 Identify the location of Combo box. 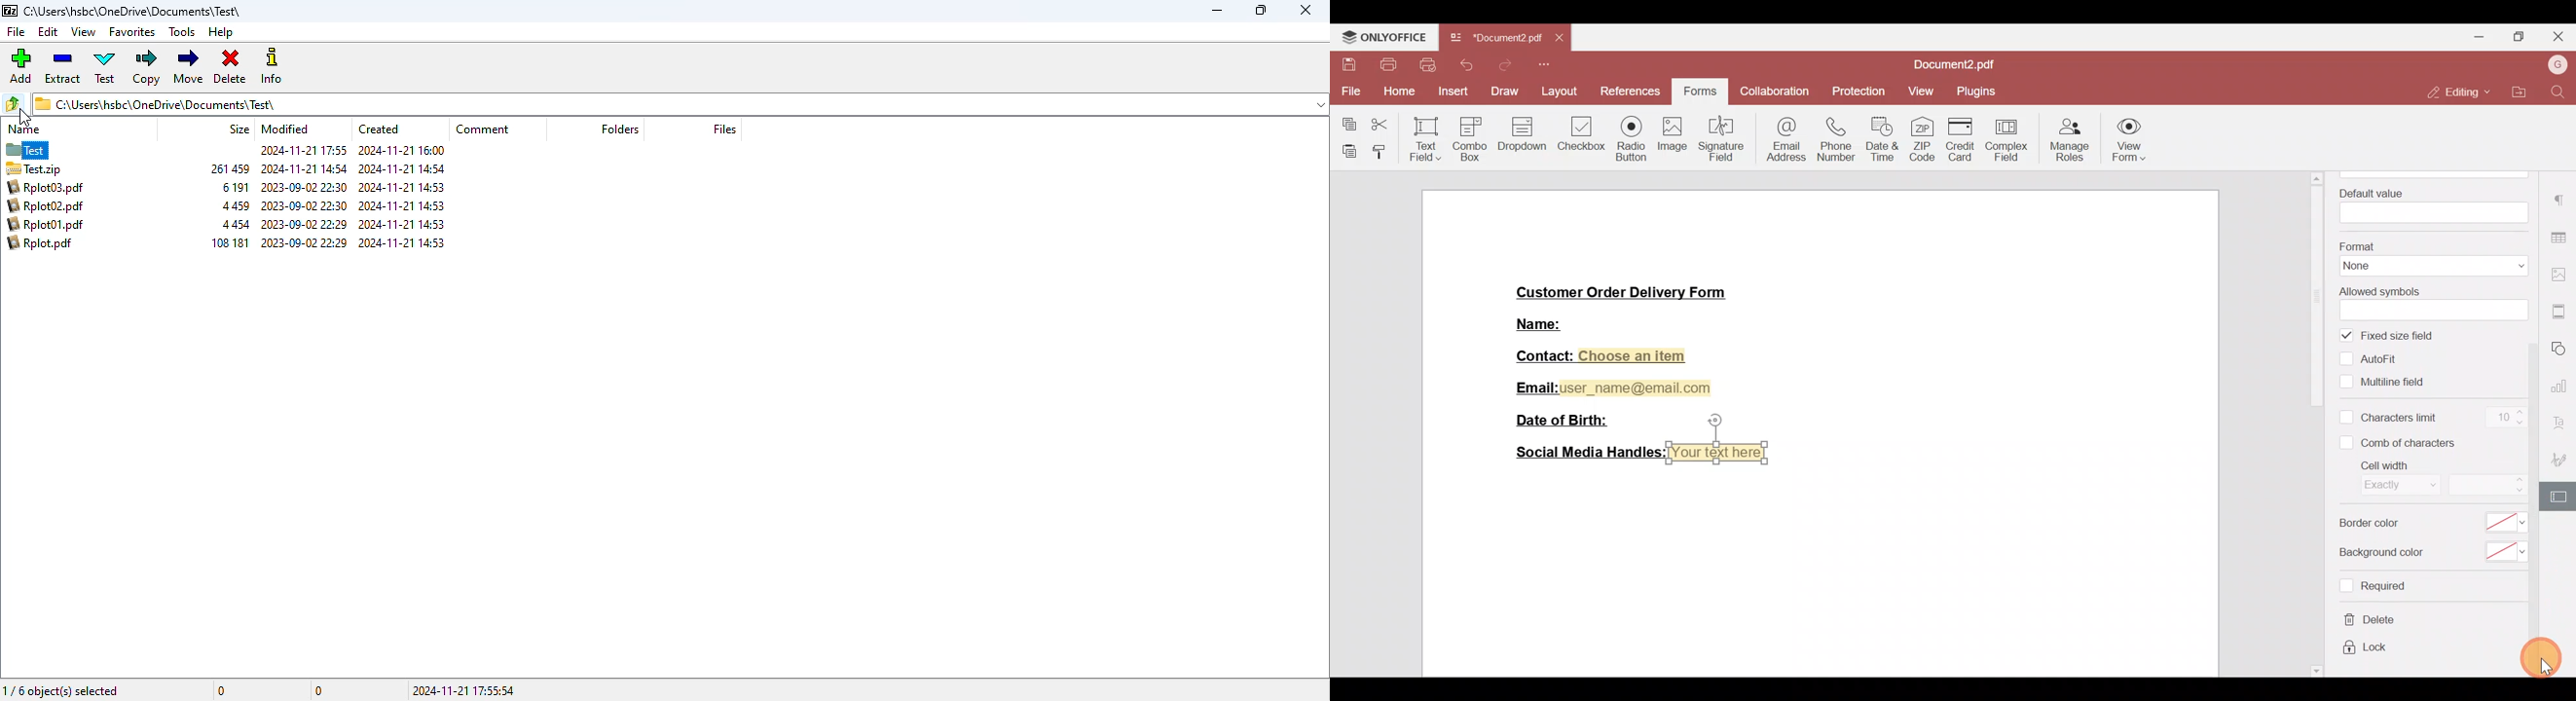
(1473, 137).